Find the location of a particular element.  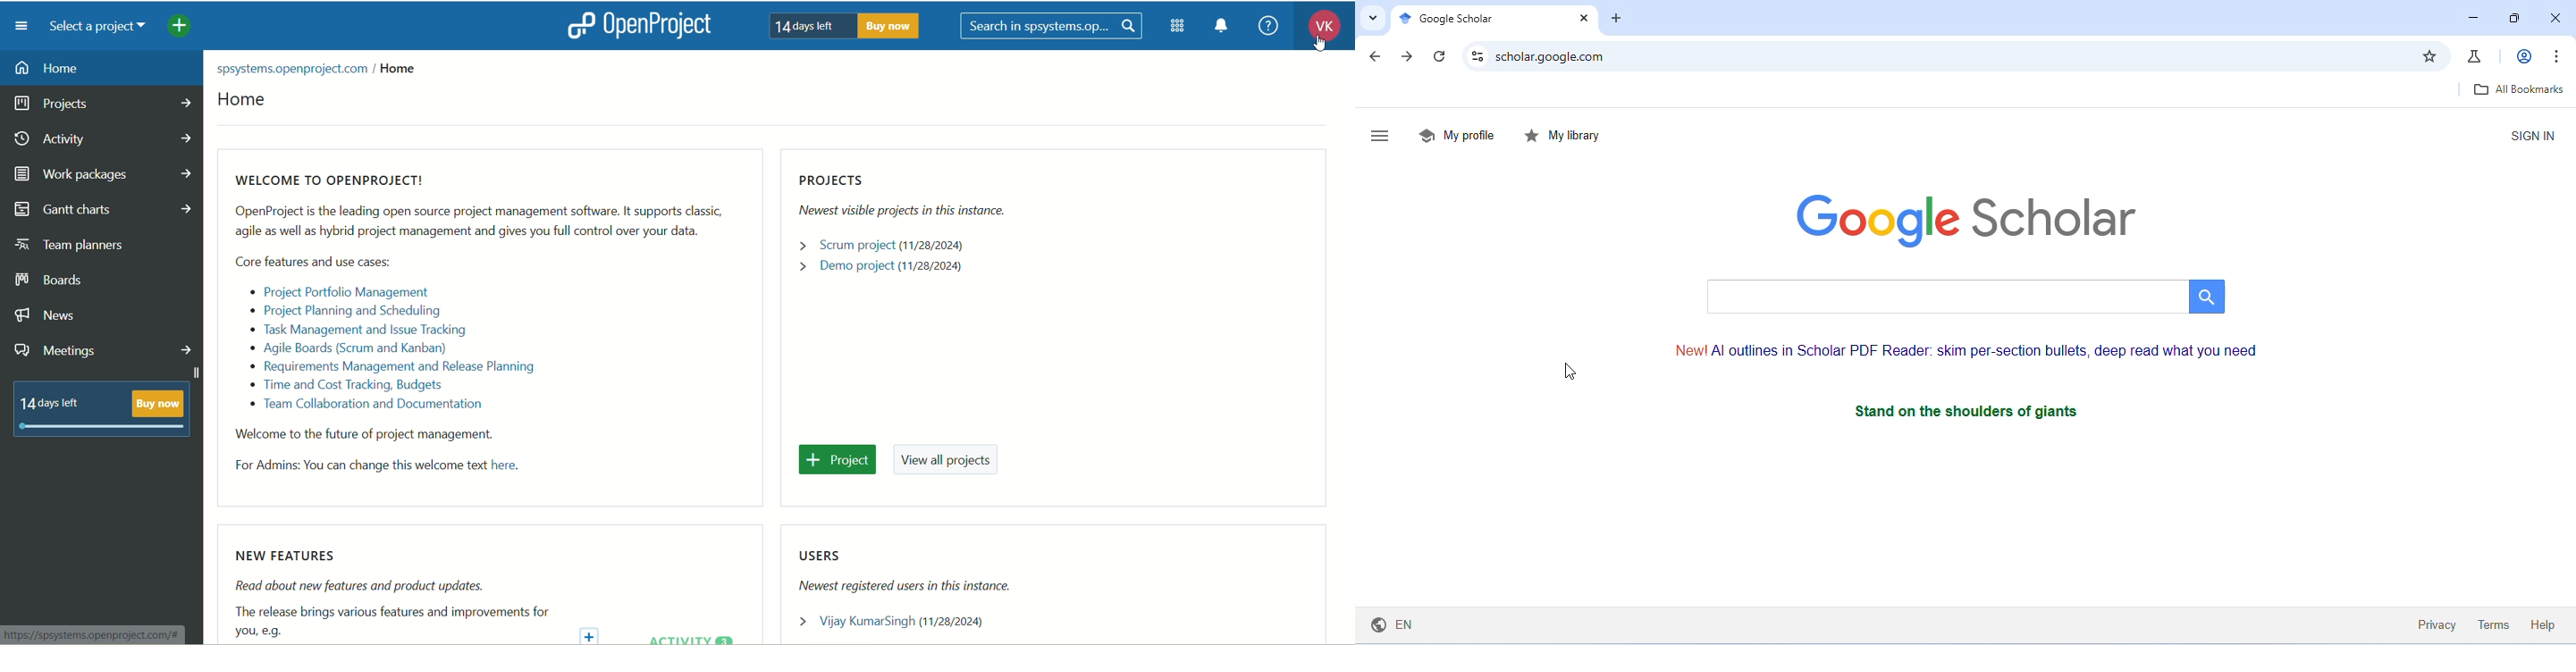

privacy is located at coordinates (2437, 624).